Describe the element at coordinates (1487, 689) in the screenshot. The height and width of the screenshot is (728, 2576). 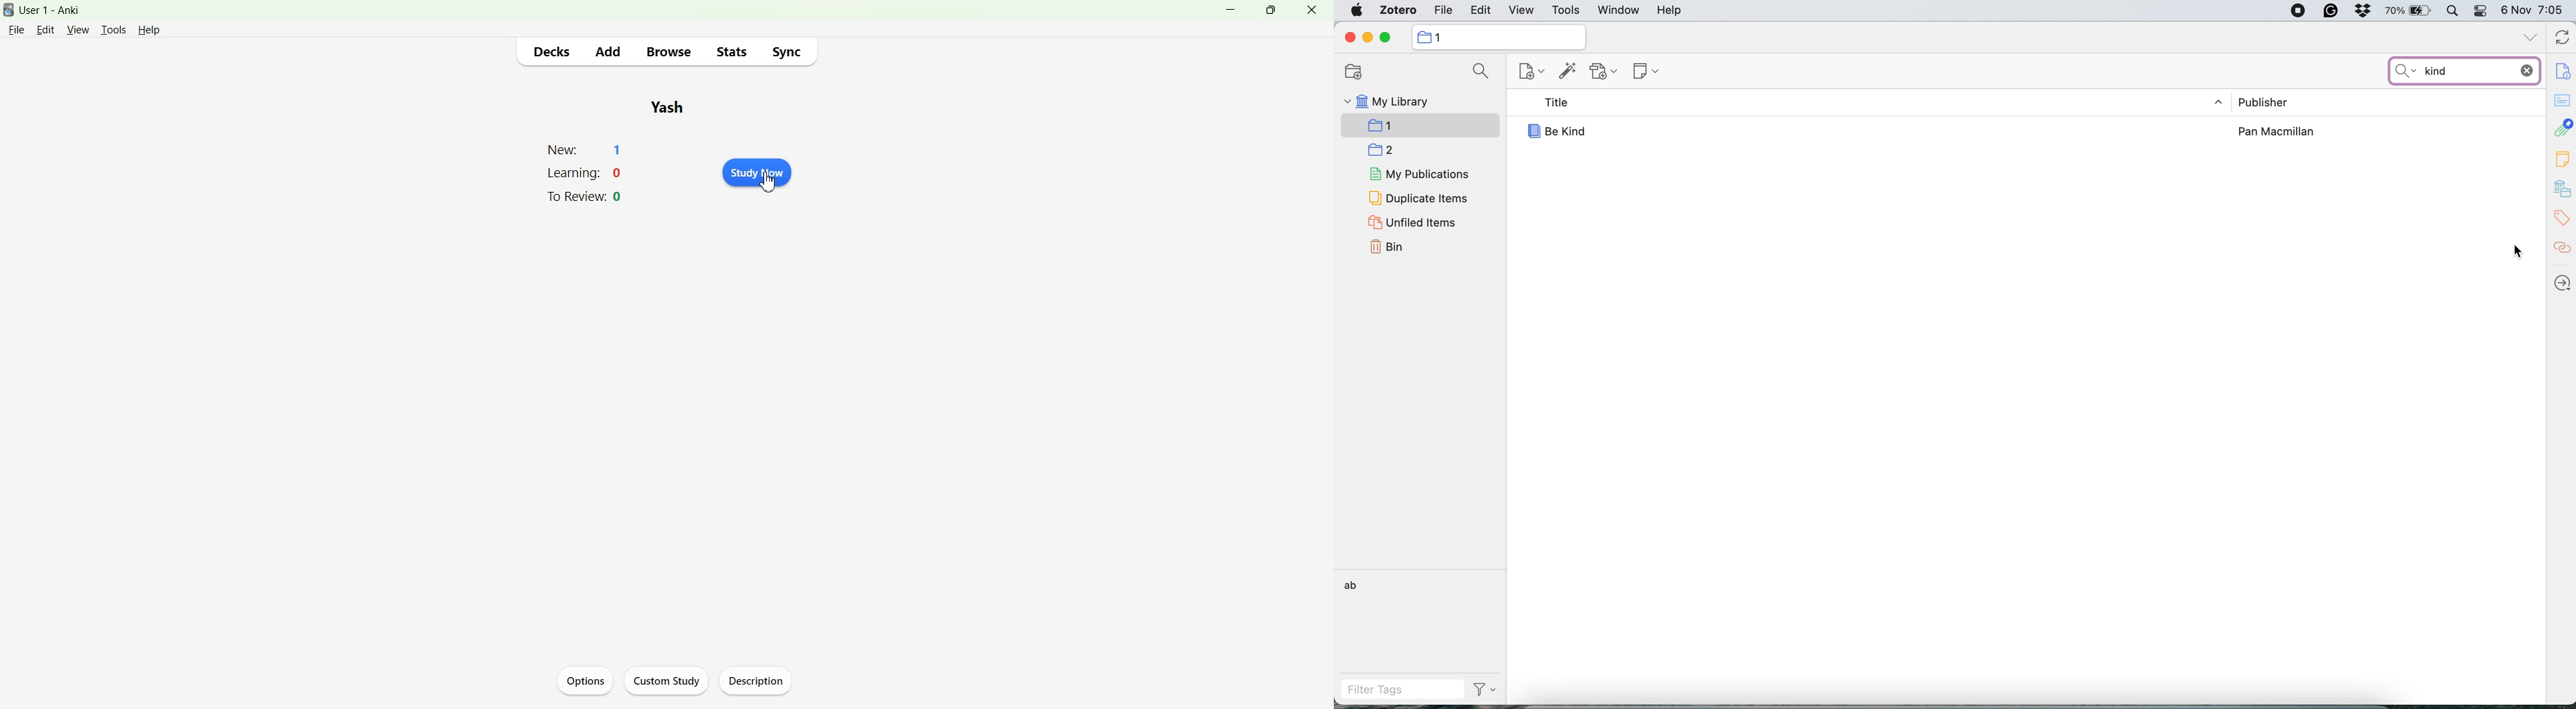
I see `filter tags drop down` at that location.